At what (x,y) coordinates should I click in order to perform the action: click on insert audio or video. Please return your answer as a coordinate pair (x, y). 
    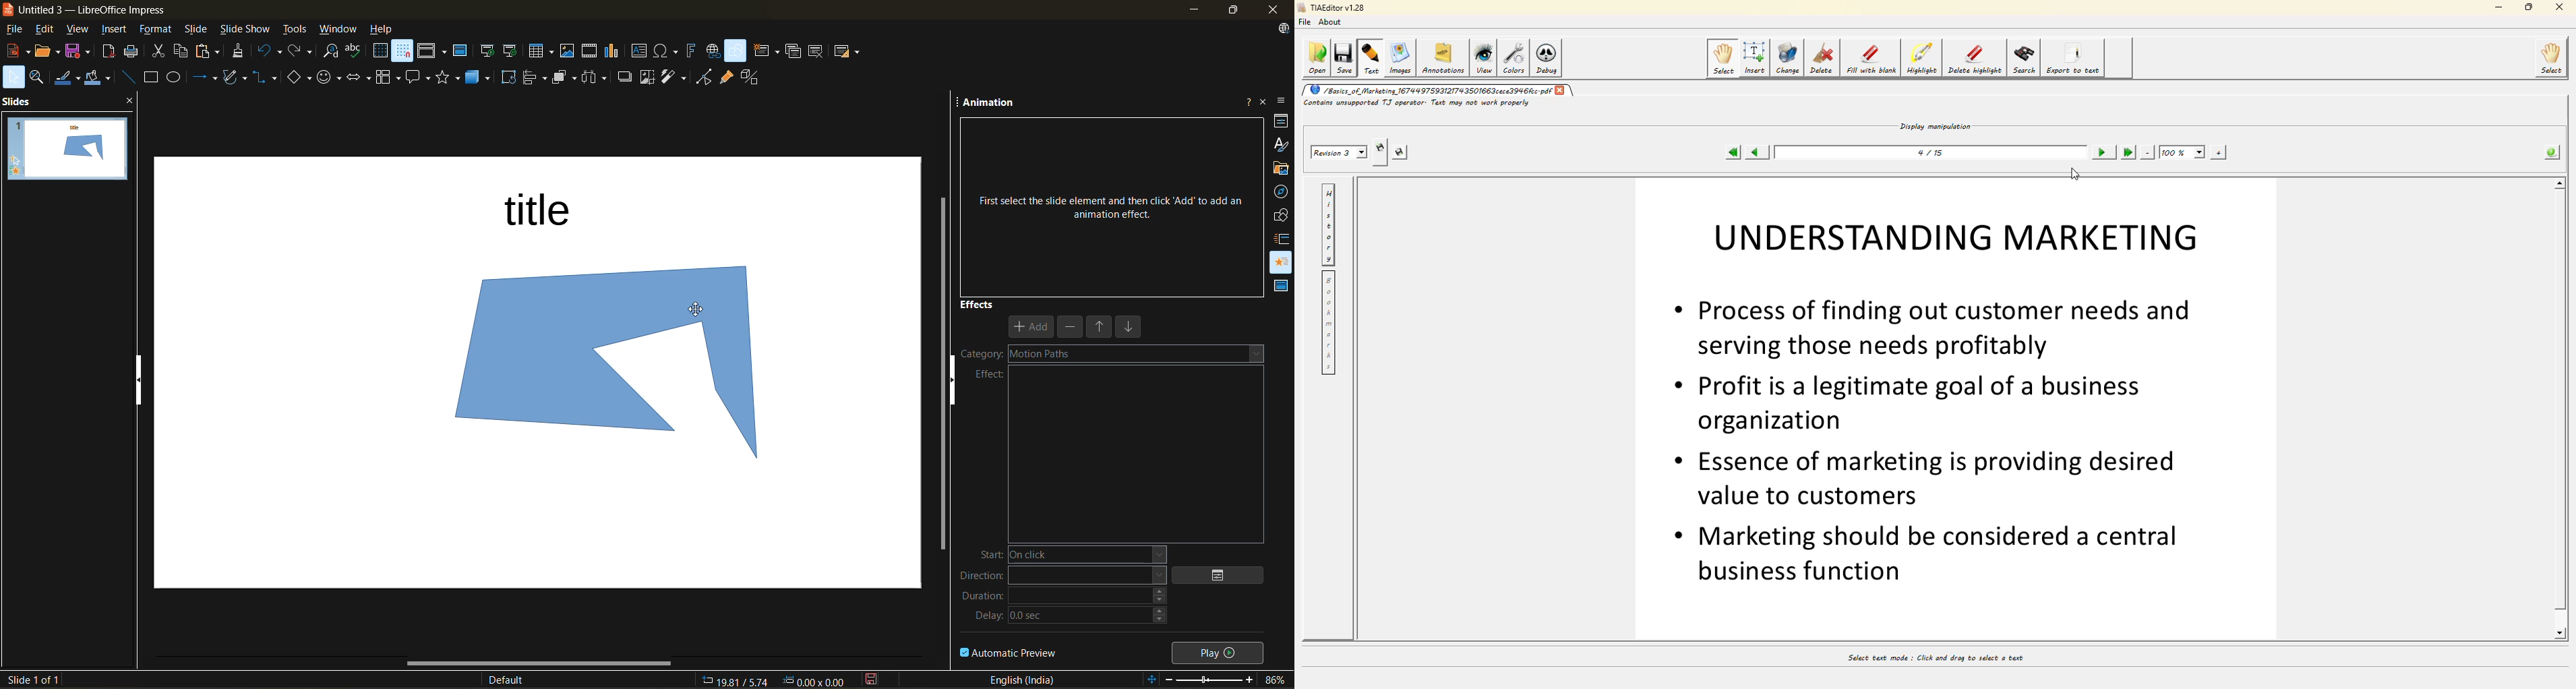
    Looking at the image, I should click on (591, 51).